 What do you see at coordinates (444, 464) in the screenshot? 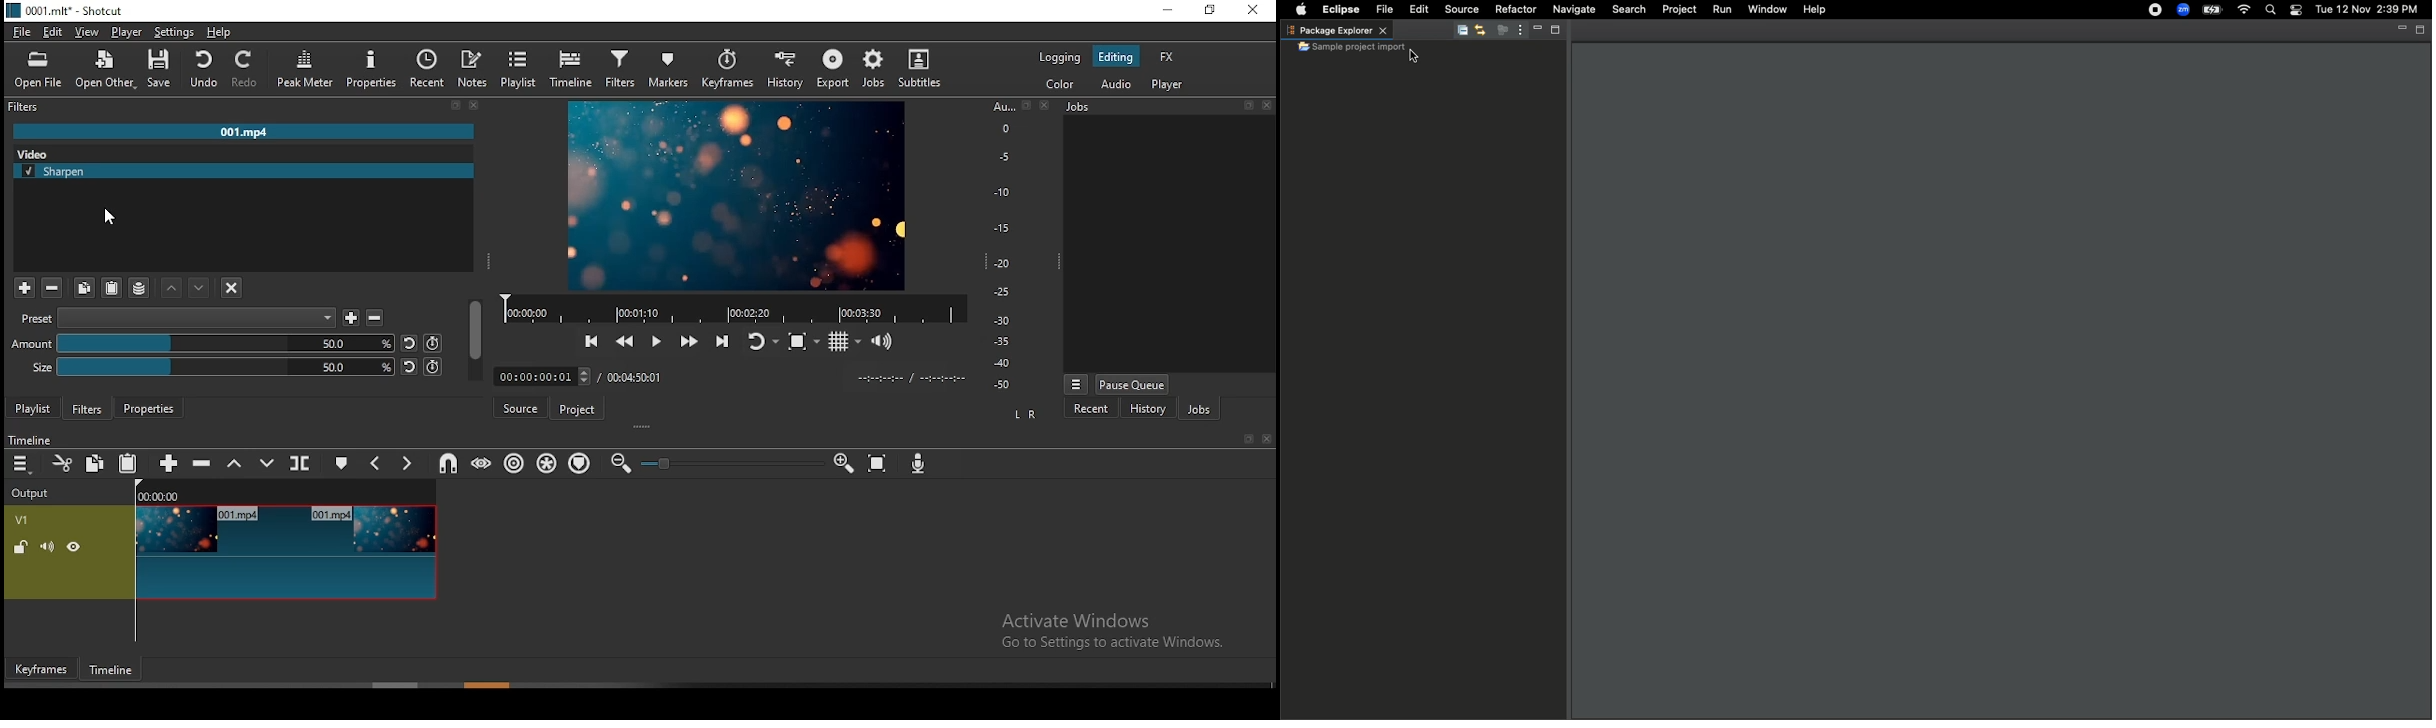
I see `snap` at bounding box center [444, 464].